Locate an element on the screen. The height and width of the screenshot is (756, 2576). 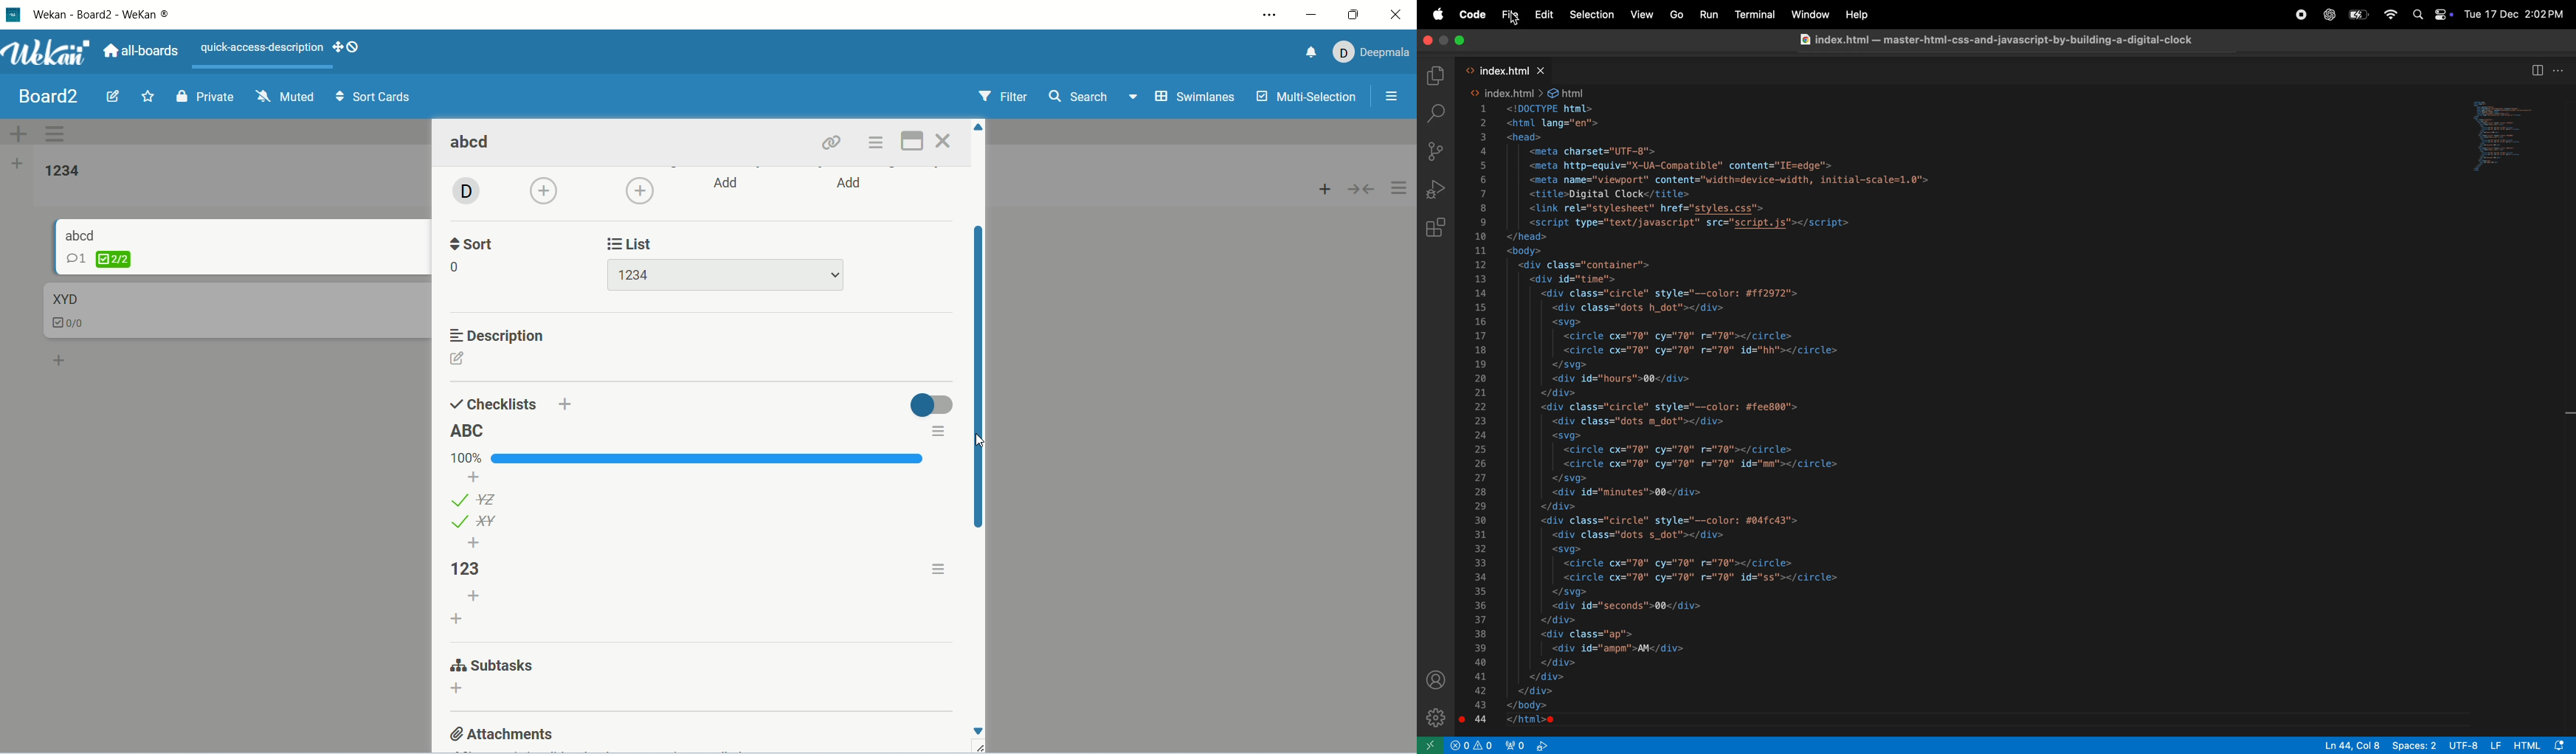
add is located at coordinates (61, 359).